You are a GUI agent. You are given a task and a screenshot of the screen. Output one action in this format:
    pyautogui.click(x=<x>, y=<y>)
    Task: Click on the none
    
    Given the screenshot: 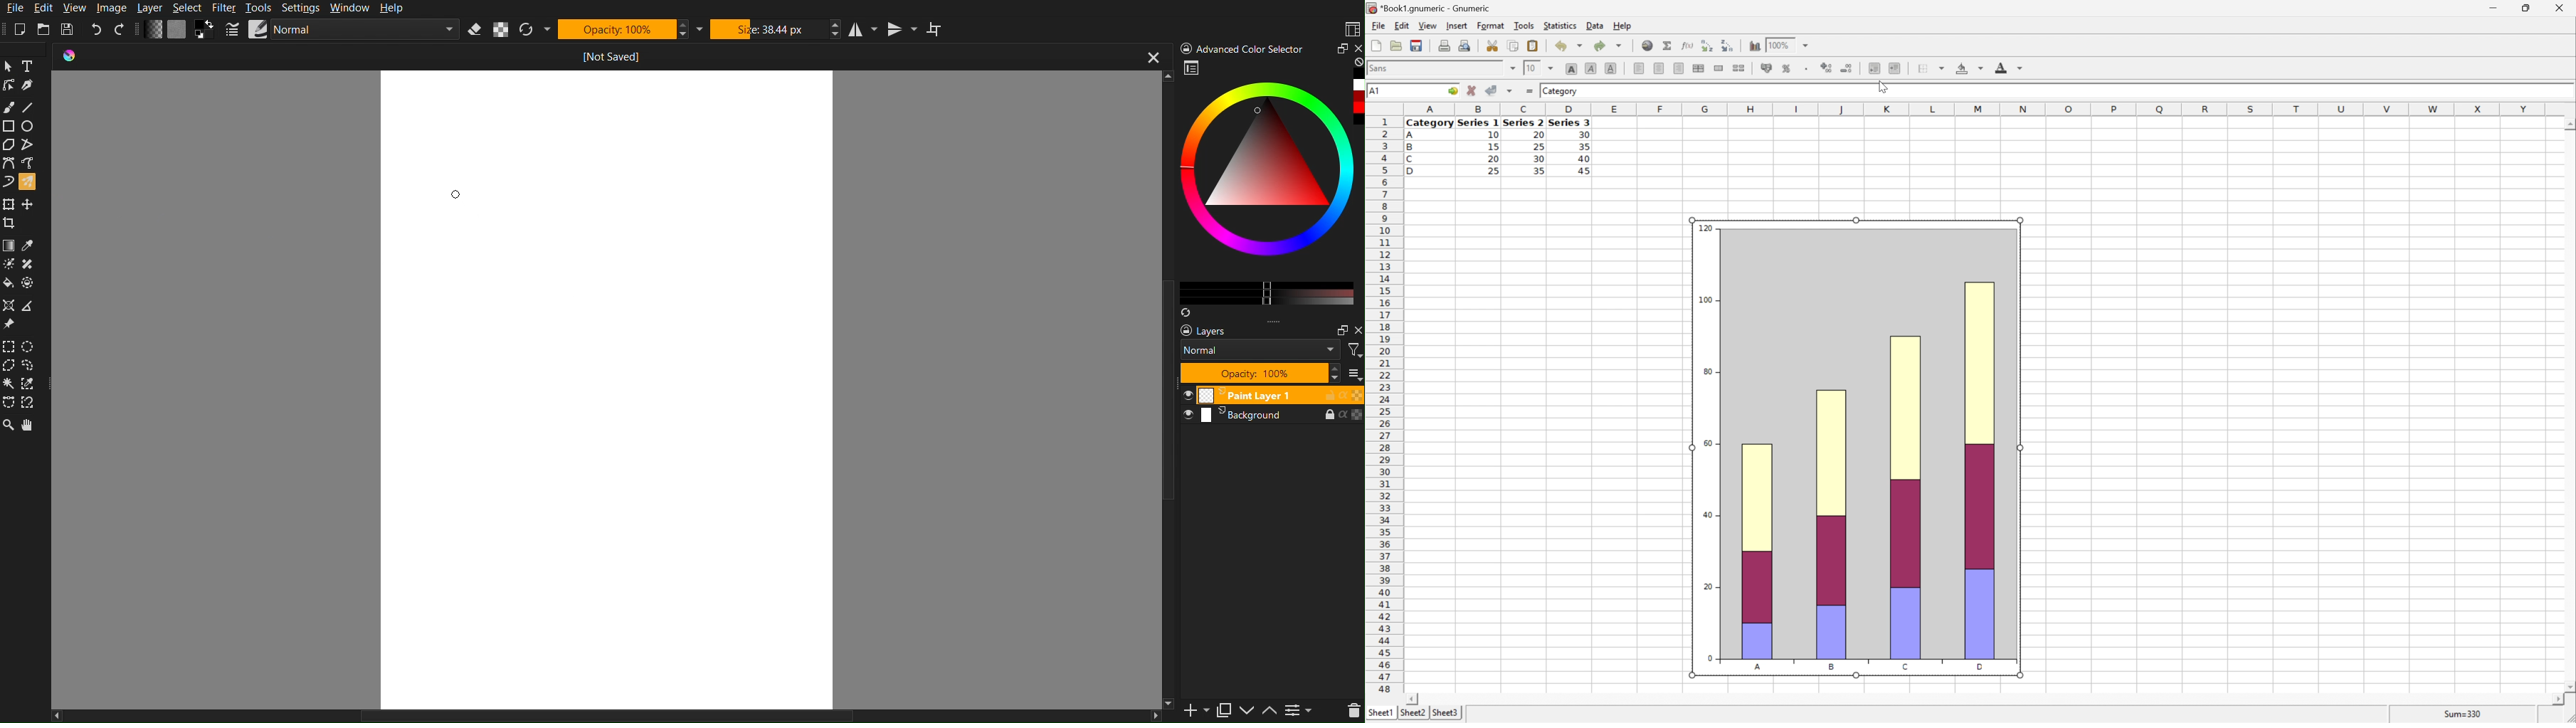 What is the action you would take?
    pyautogui.click(x=1356, y=63)
    